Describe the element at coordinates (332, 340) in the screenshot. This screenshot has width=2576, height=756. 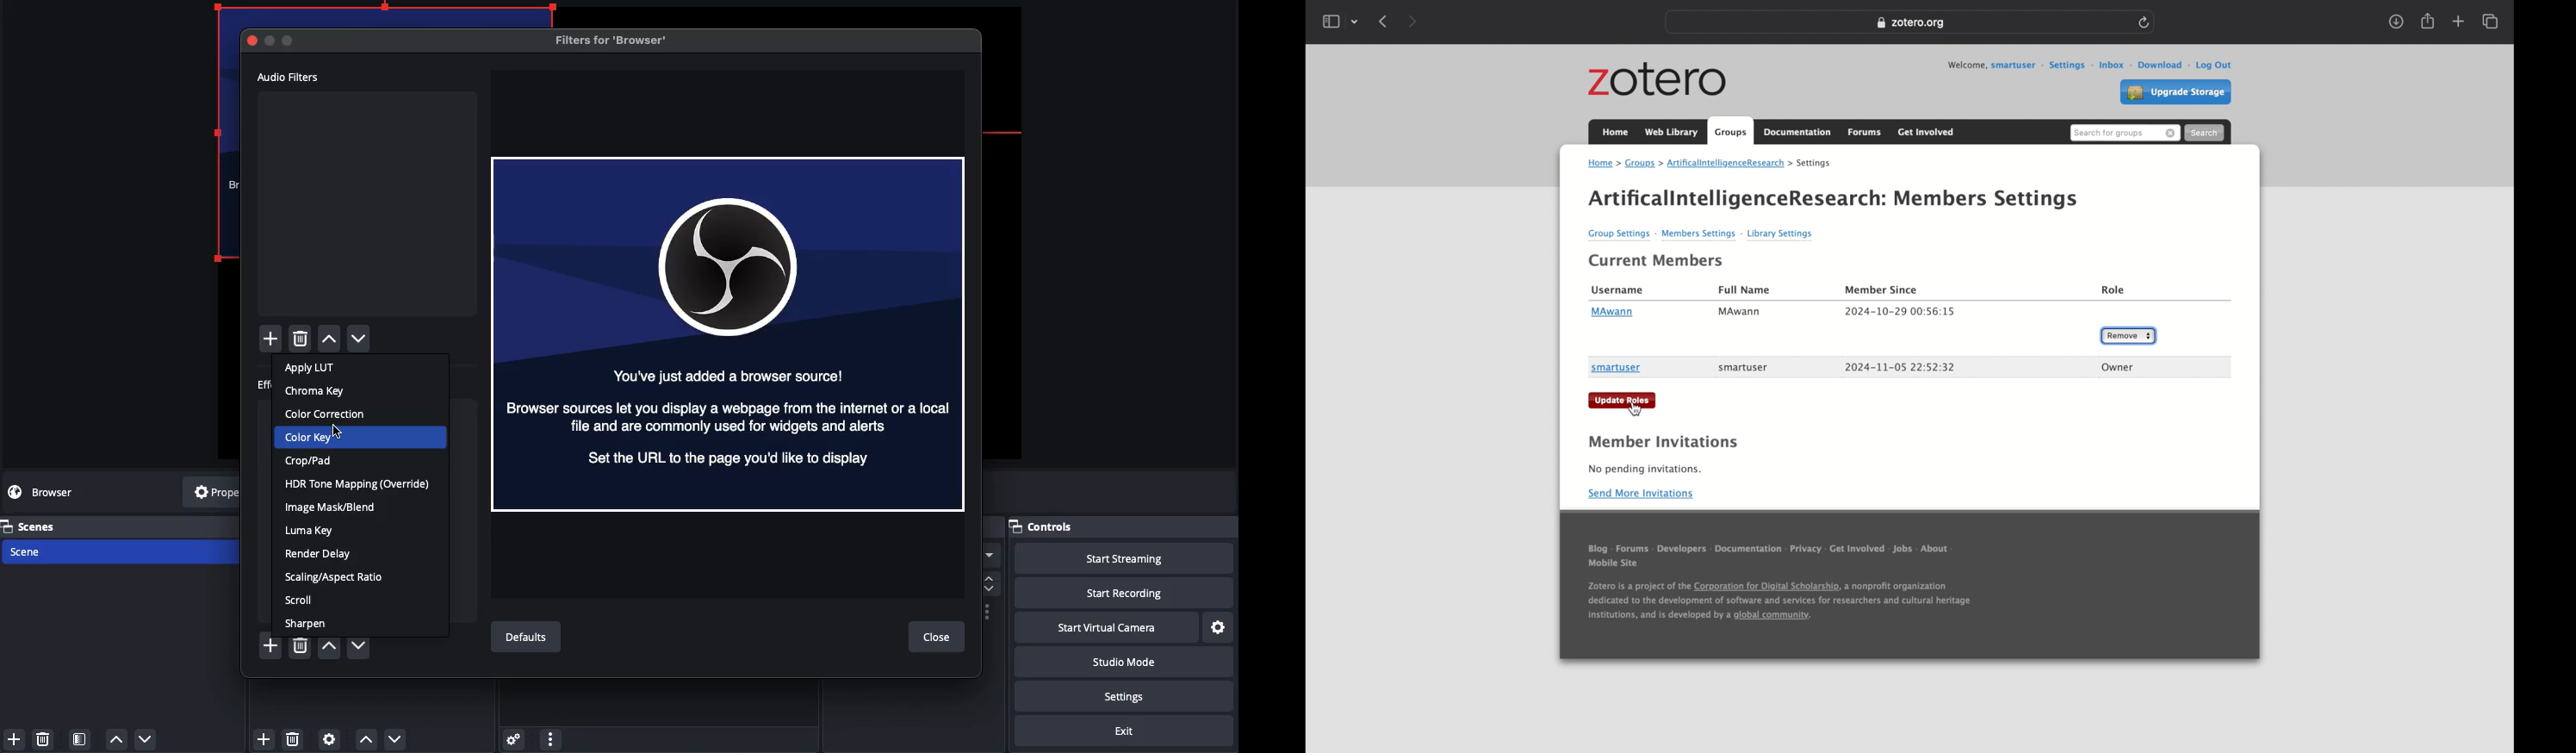
I see `up` at that location.